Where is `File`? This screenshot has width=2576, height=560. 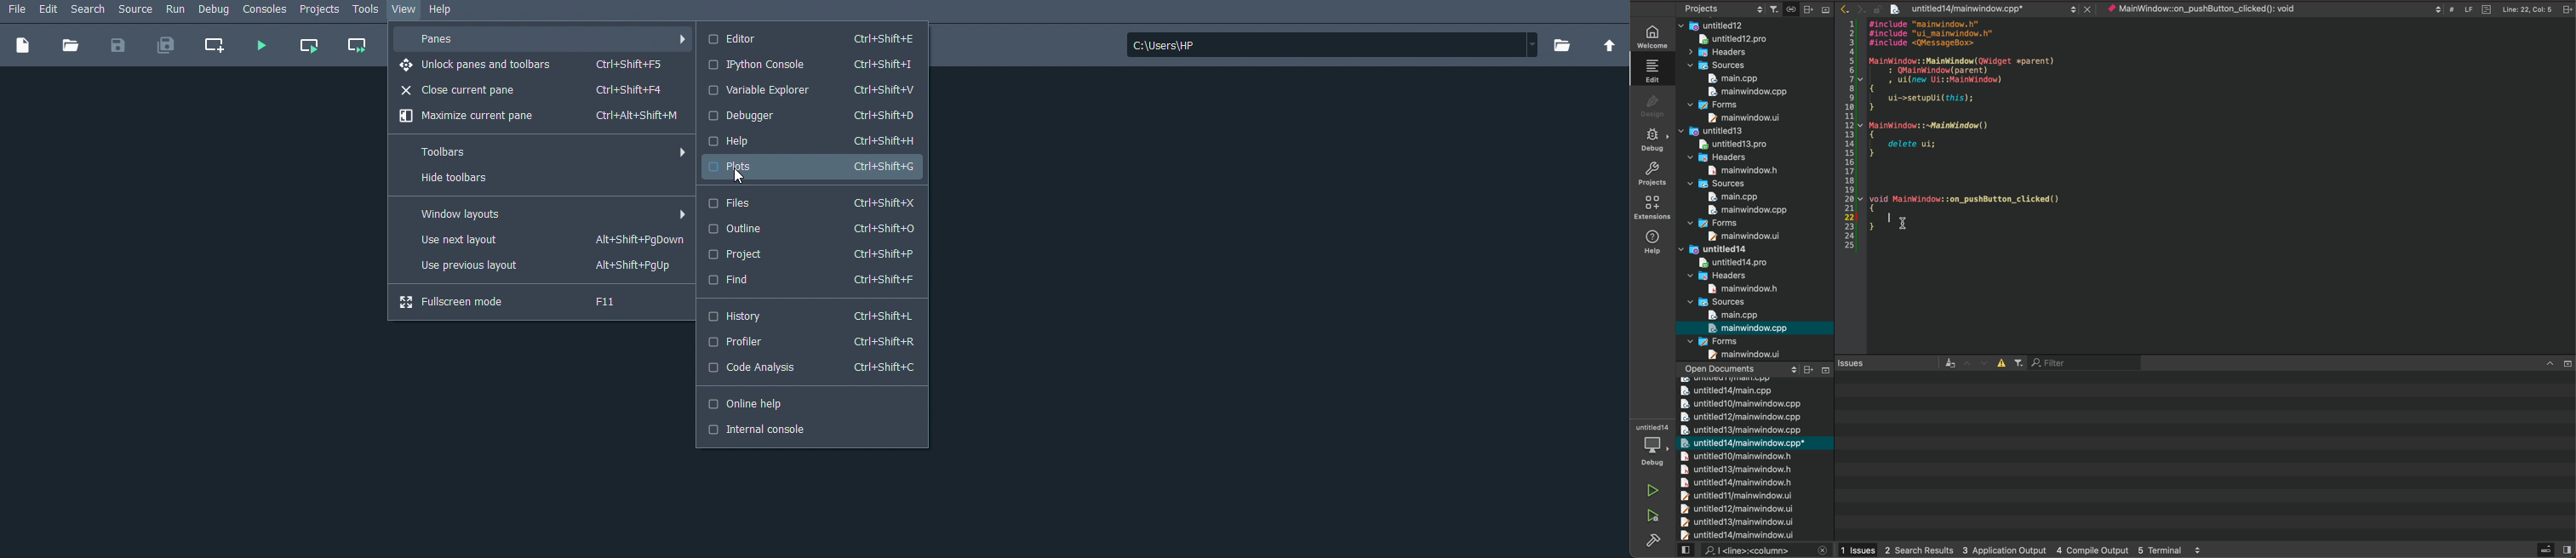
File is located at coordinates (14, 9).